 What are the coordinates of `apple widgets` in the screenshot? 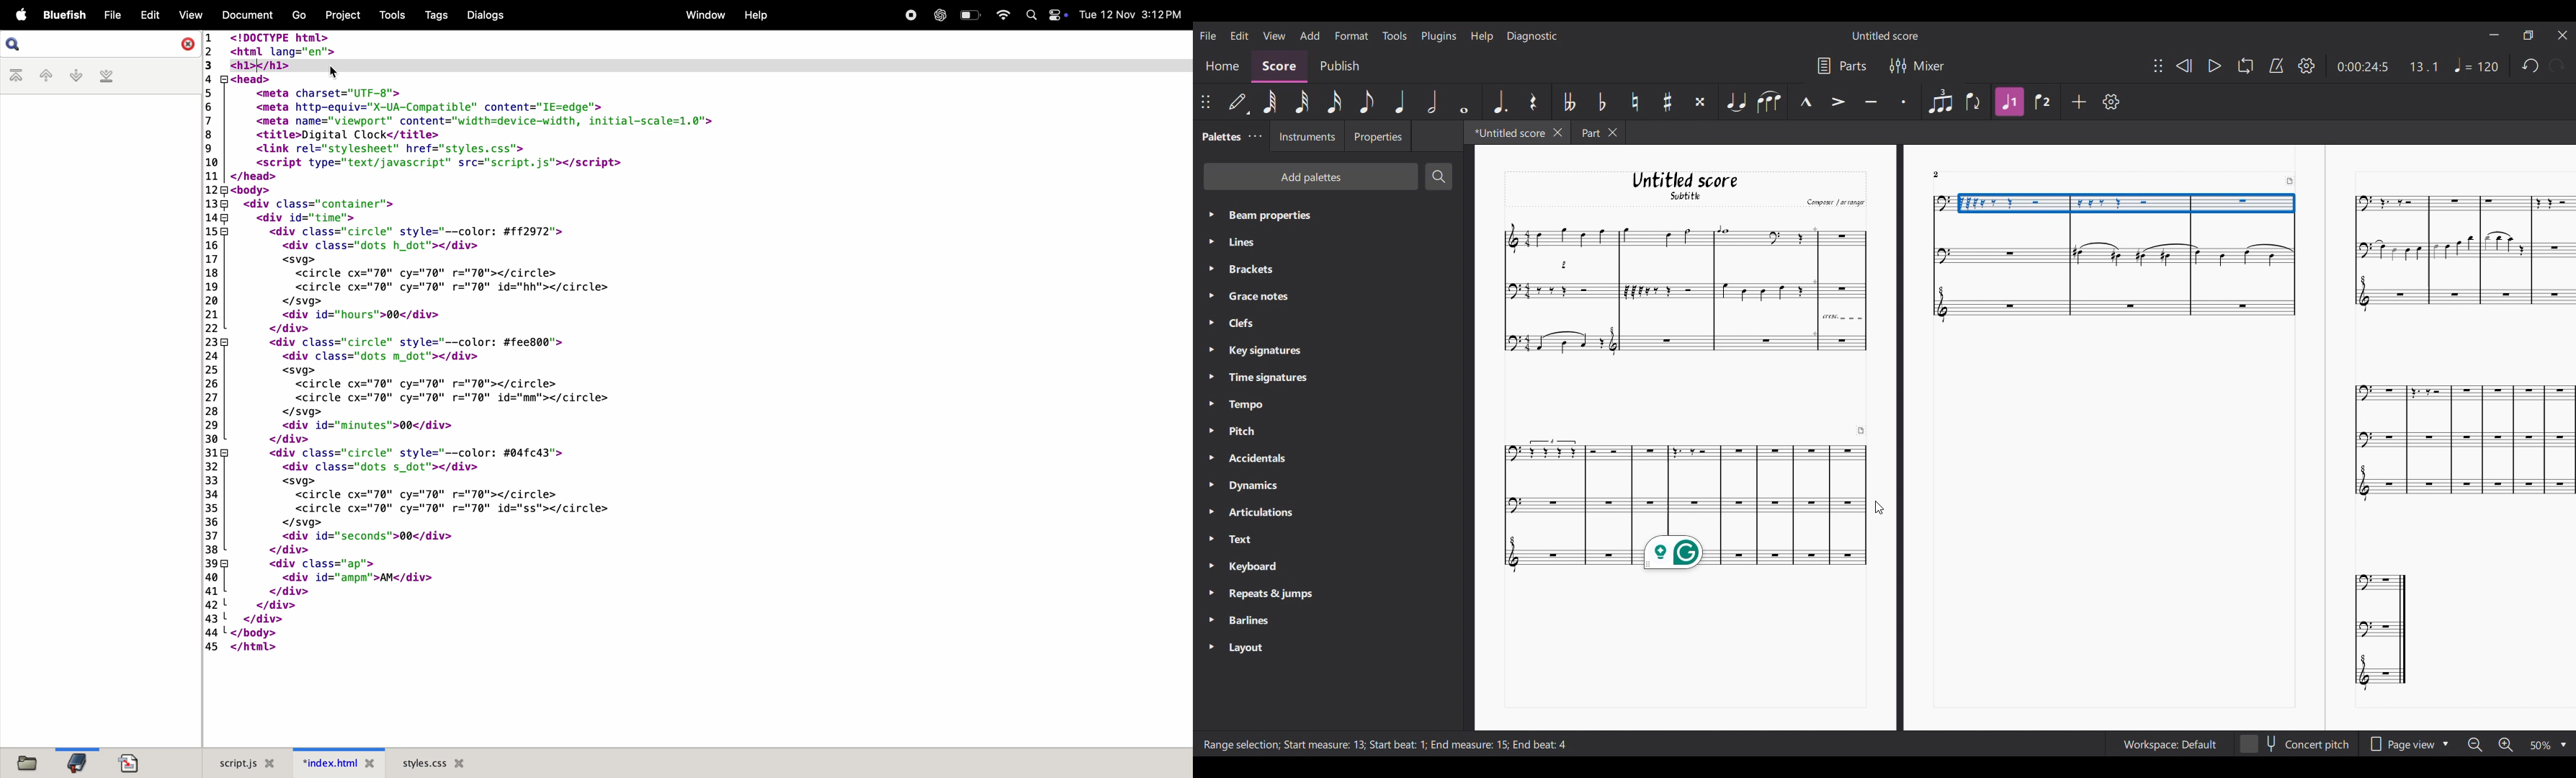 It's located at (1046, 15).